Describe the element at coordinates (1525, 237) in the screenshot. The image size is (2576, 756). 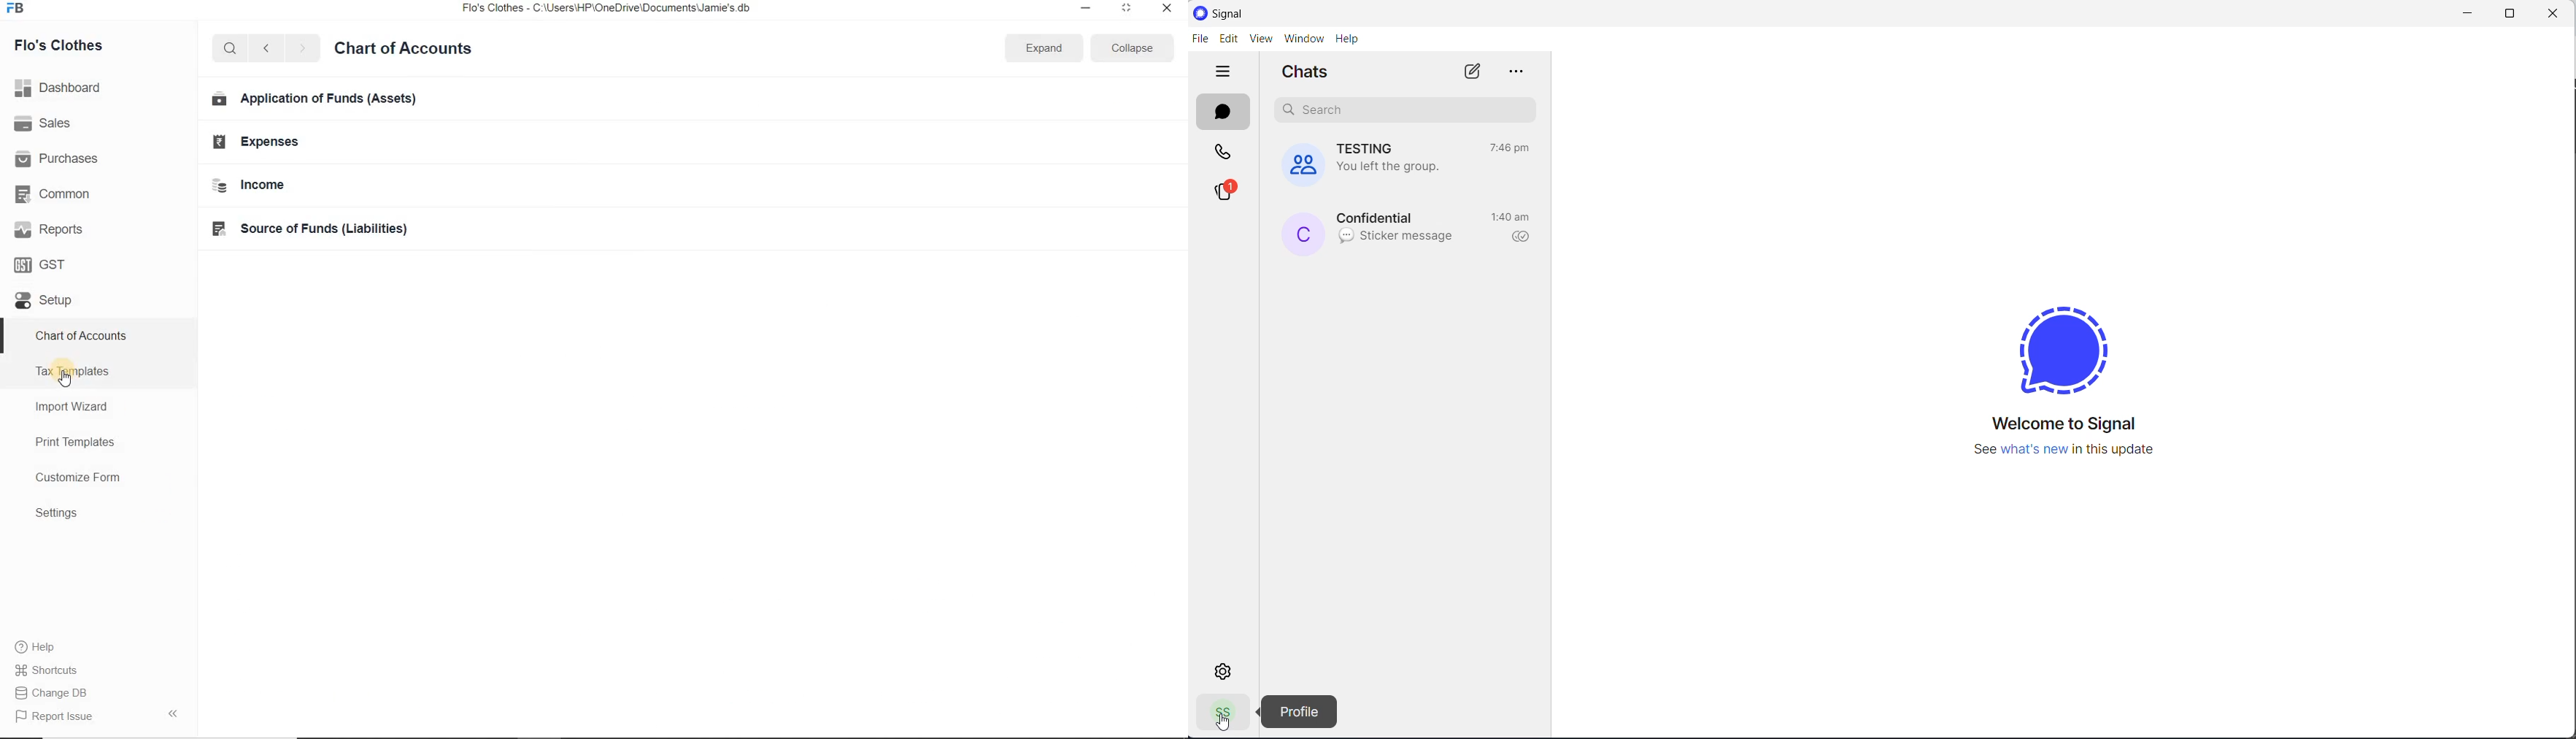
I see `read recipient` at that location.